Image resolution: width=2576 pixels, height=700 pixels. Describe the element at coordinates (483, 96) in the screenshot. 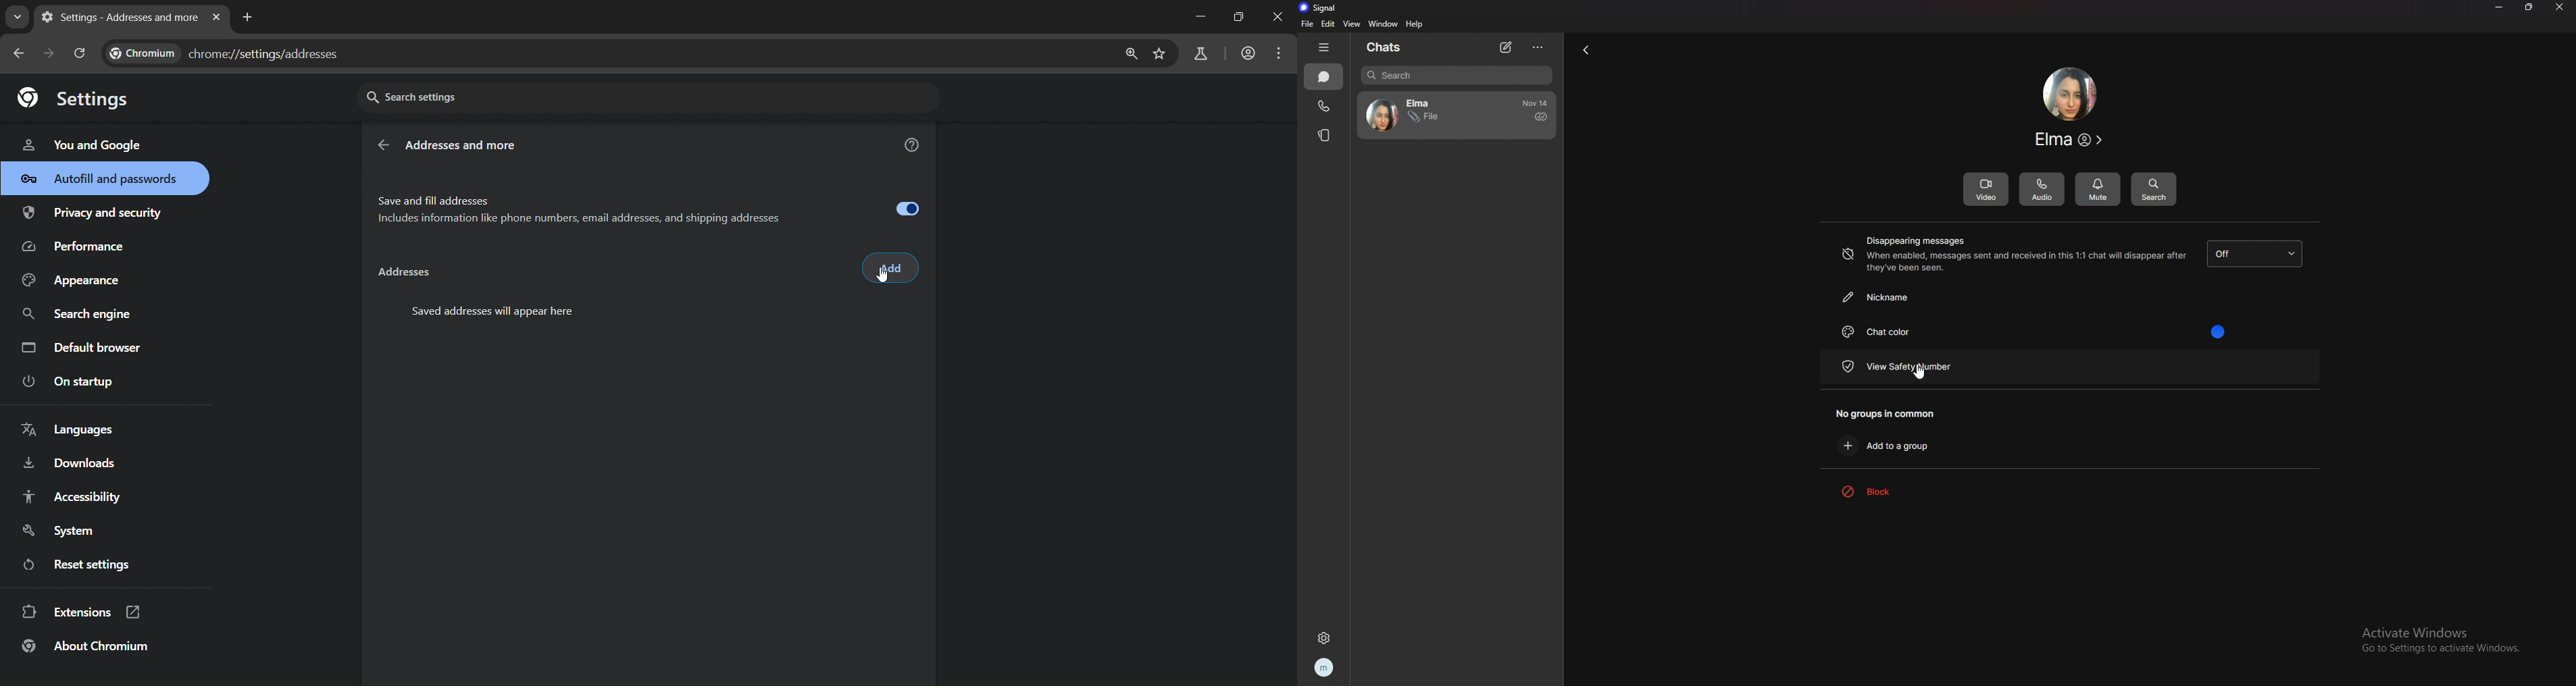

I see `search settings` at that location.